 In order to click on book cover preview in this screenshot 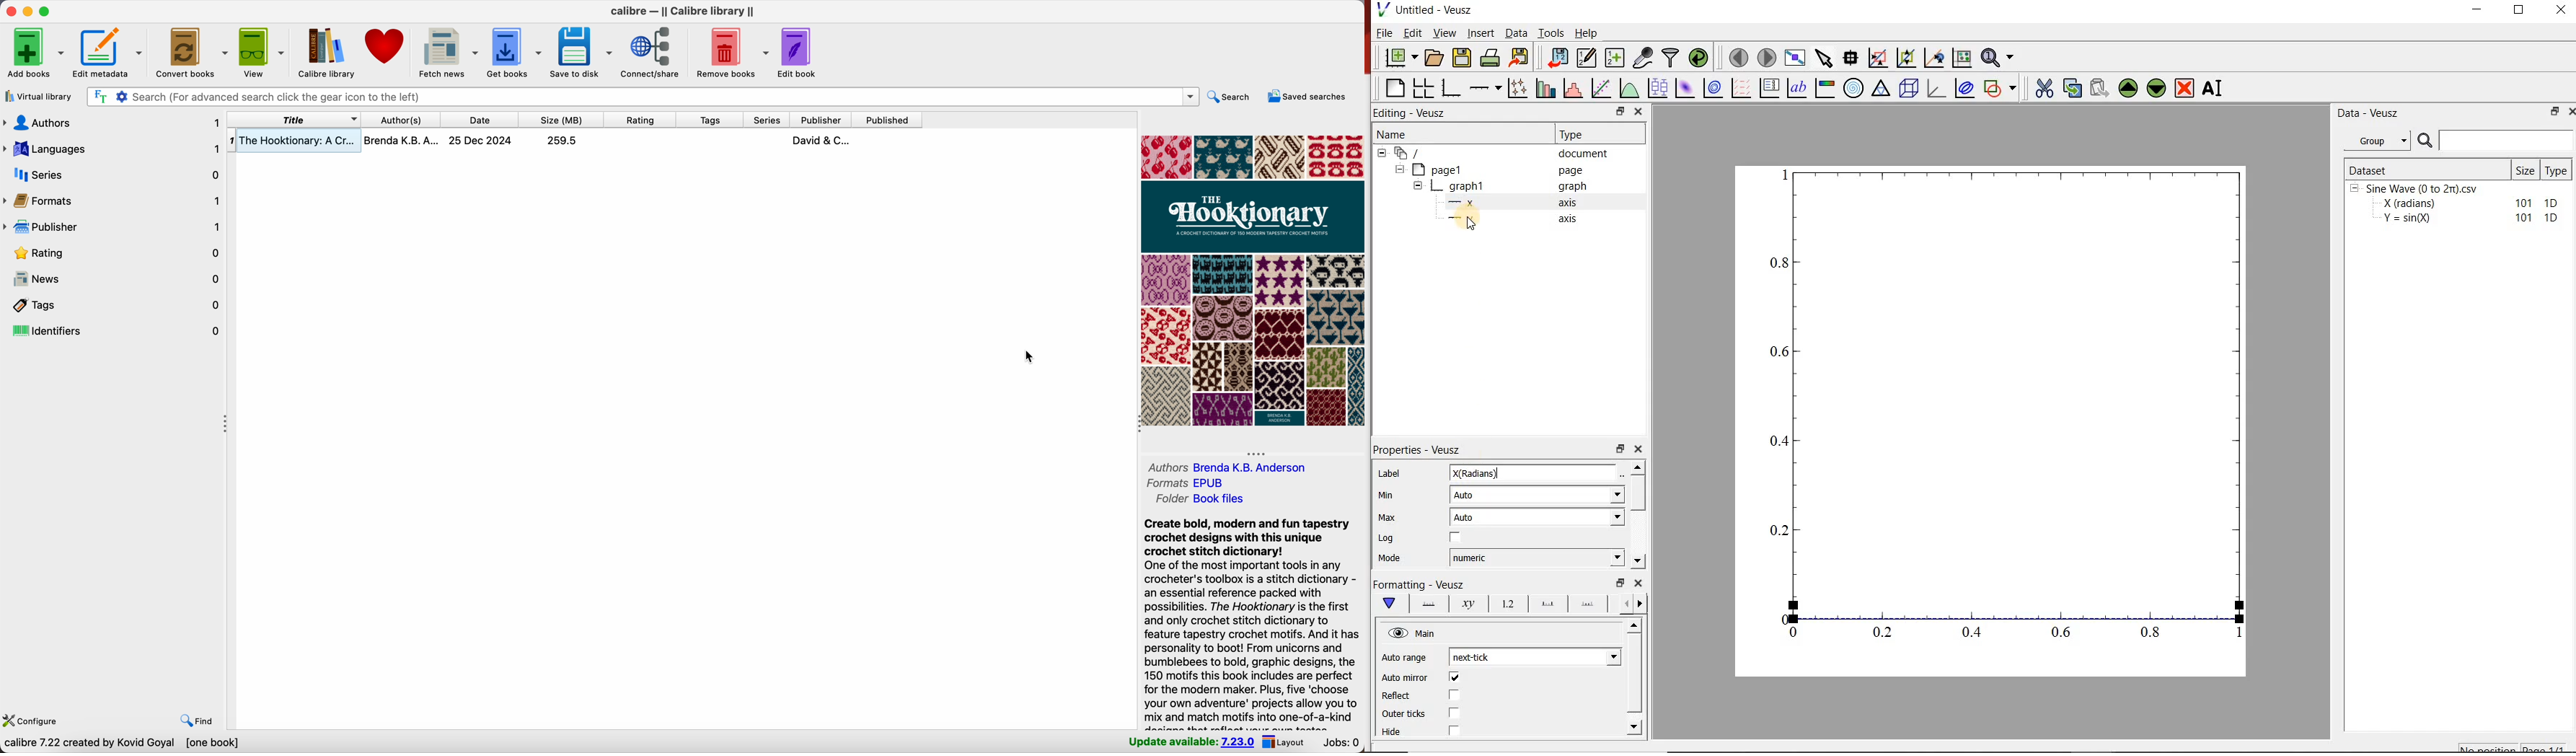, I will do `click(1251, 281)`.